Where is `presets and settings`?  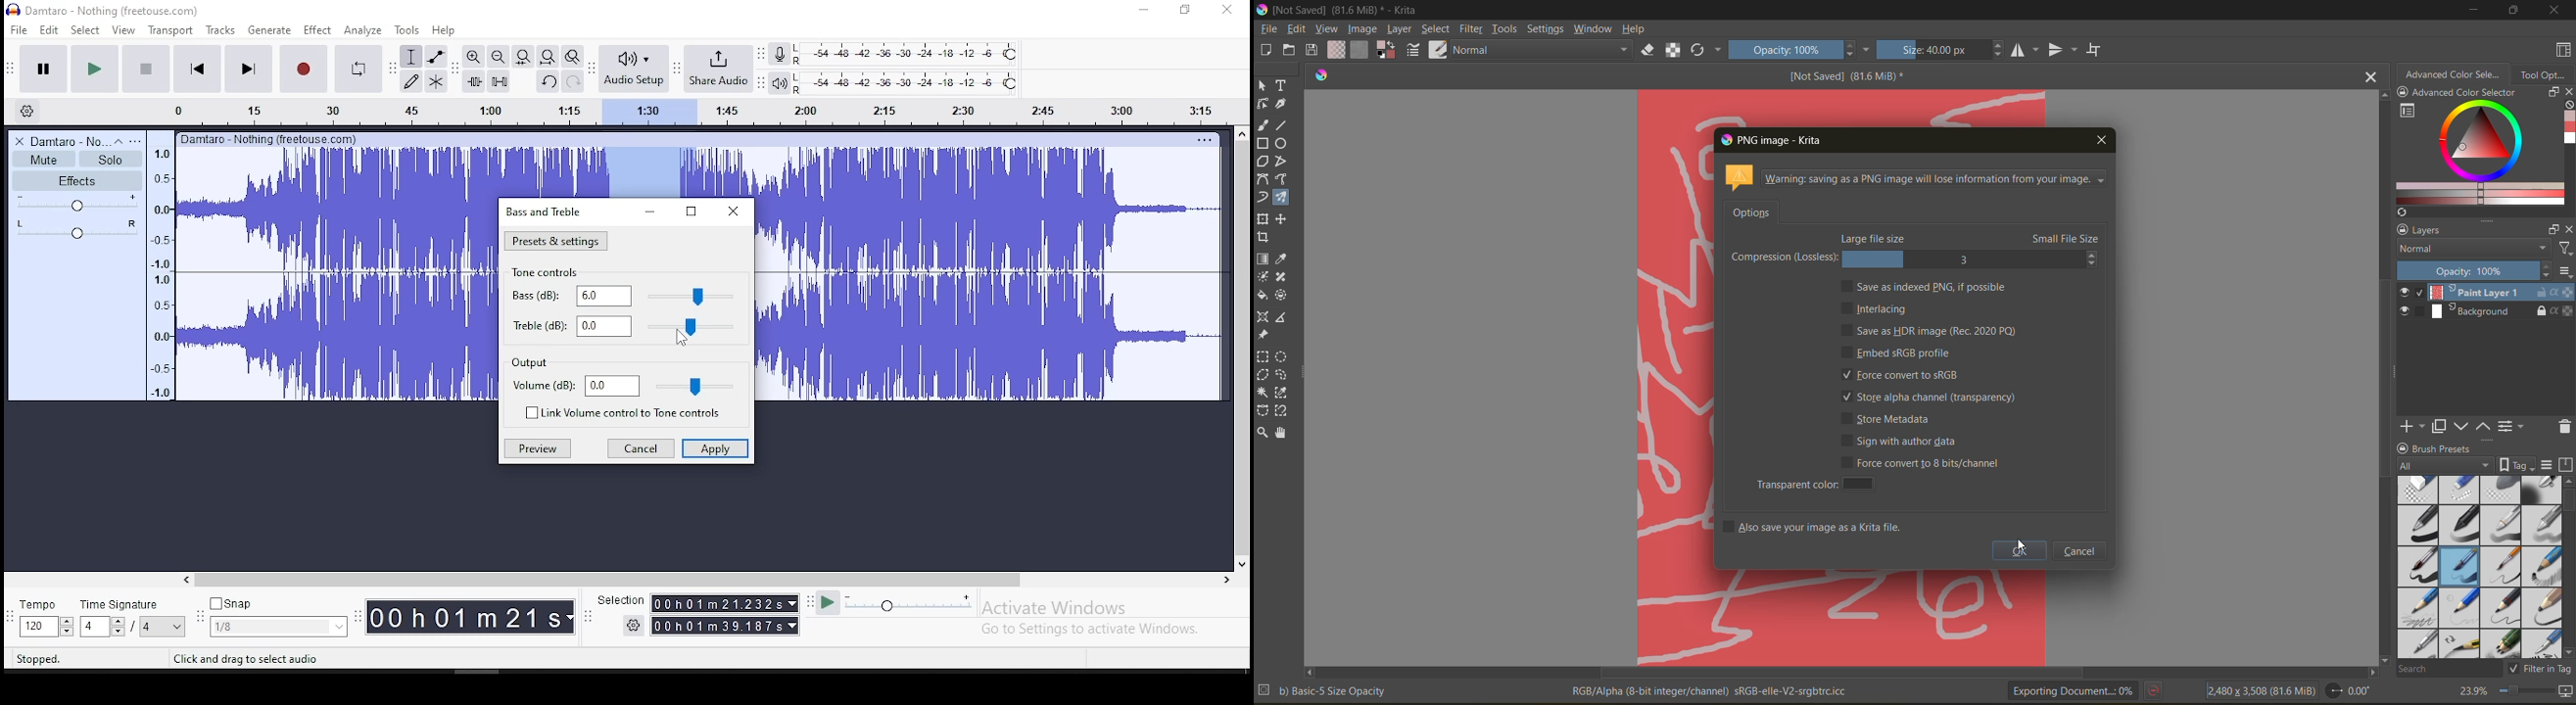
presets and settings is located at coordinates (554, 241).